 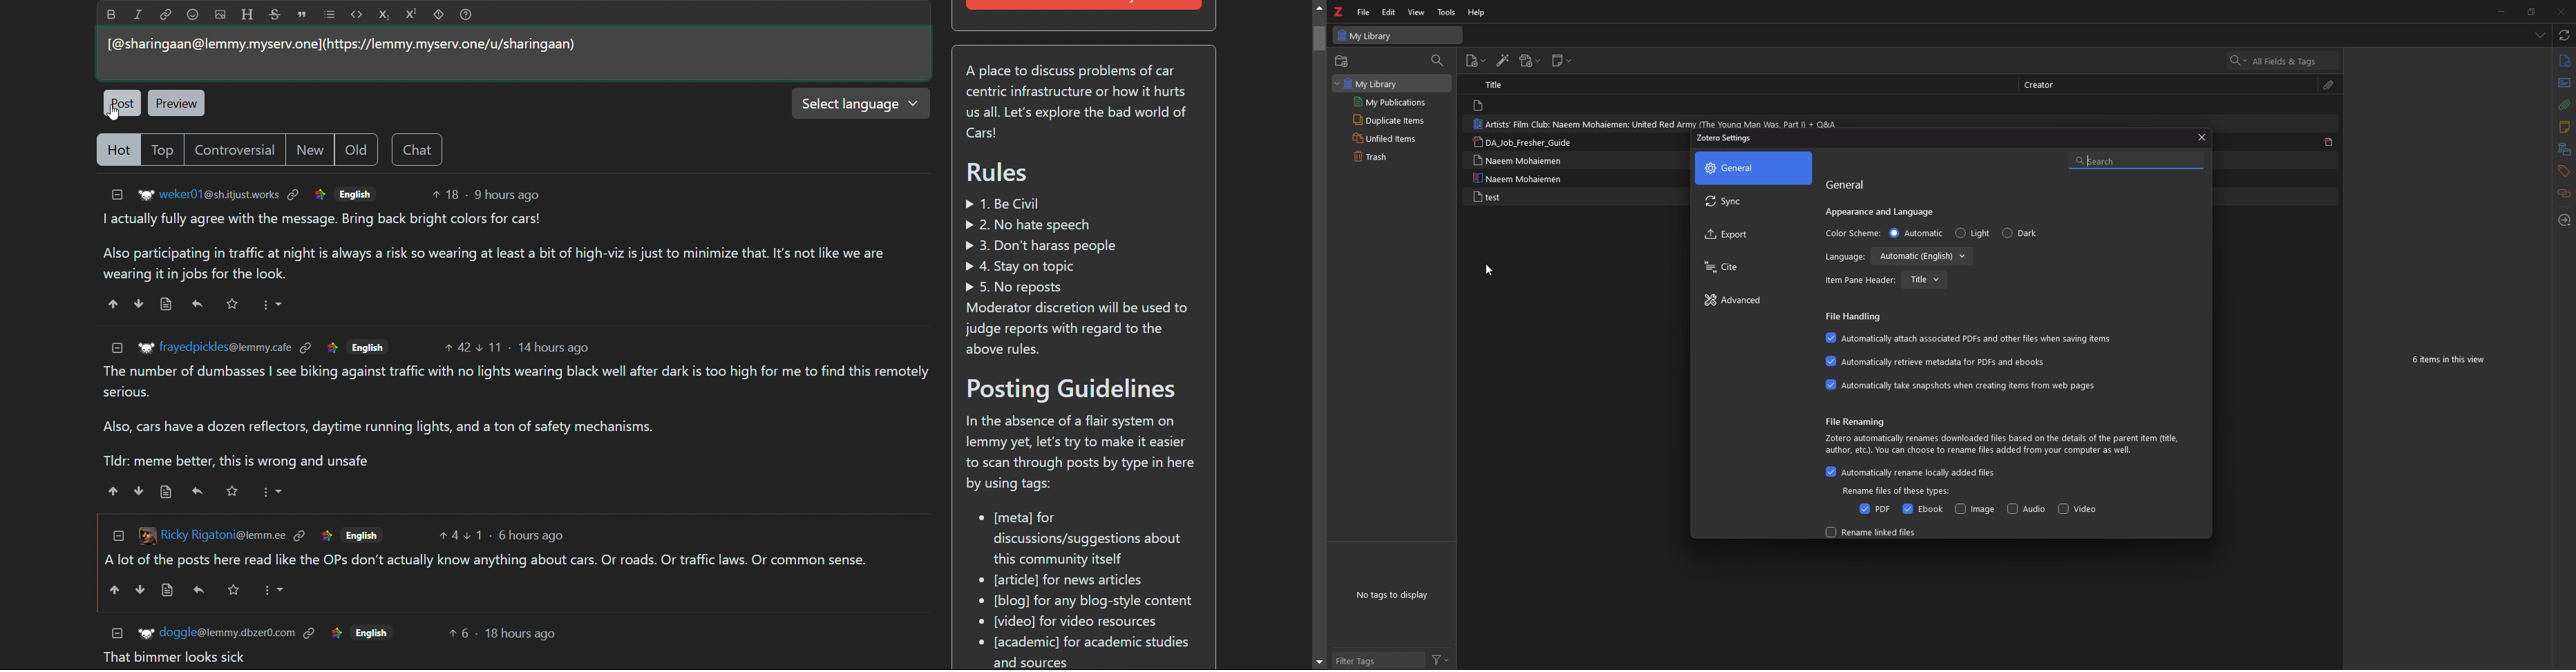 I want to click on post, so click(x=122, y=104).